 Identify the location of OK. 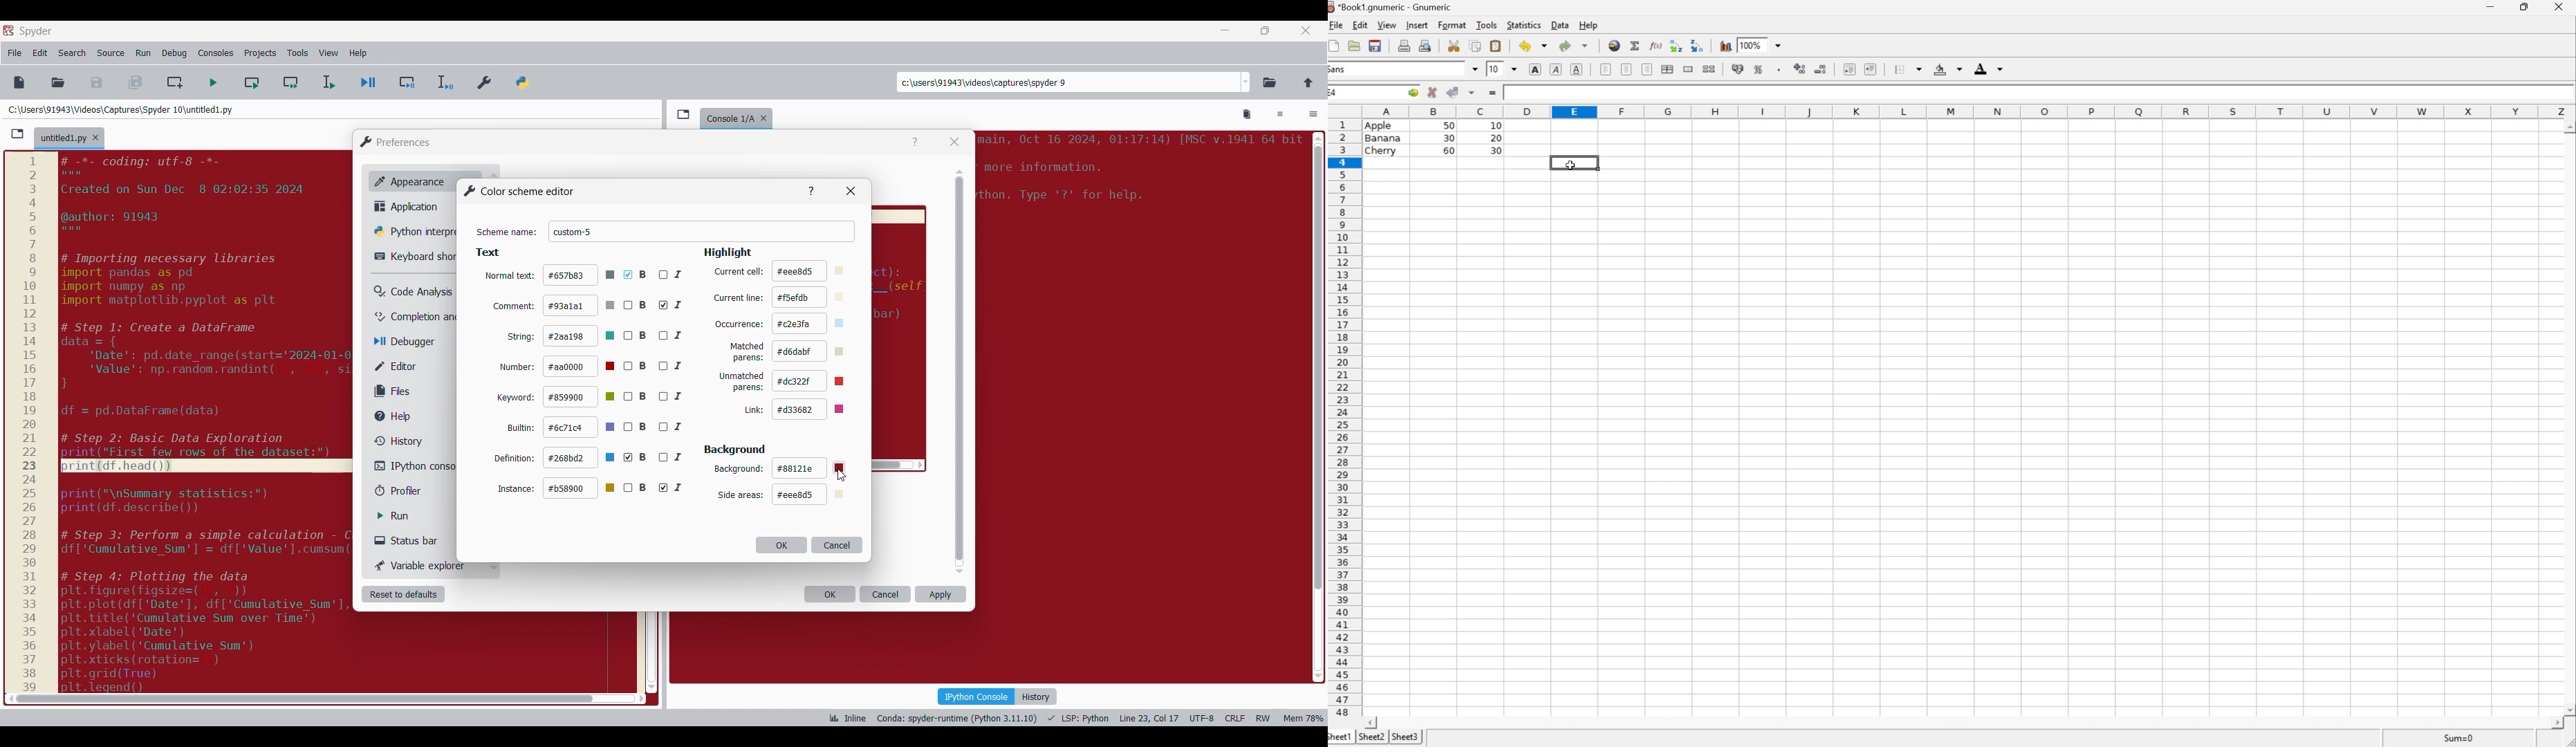
(781, 545).